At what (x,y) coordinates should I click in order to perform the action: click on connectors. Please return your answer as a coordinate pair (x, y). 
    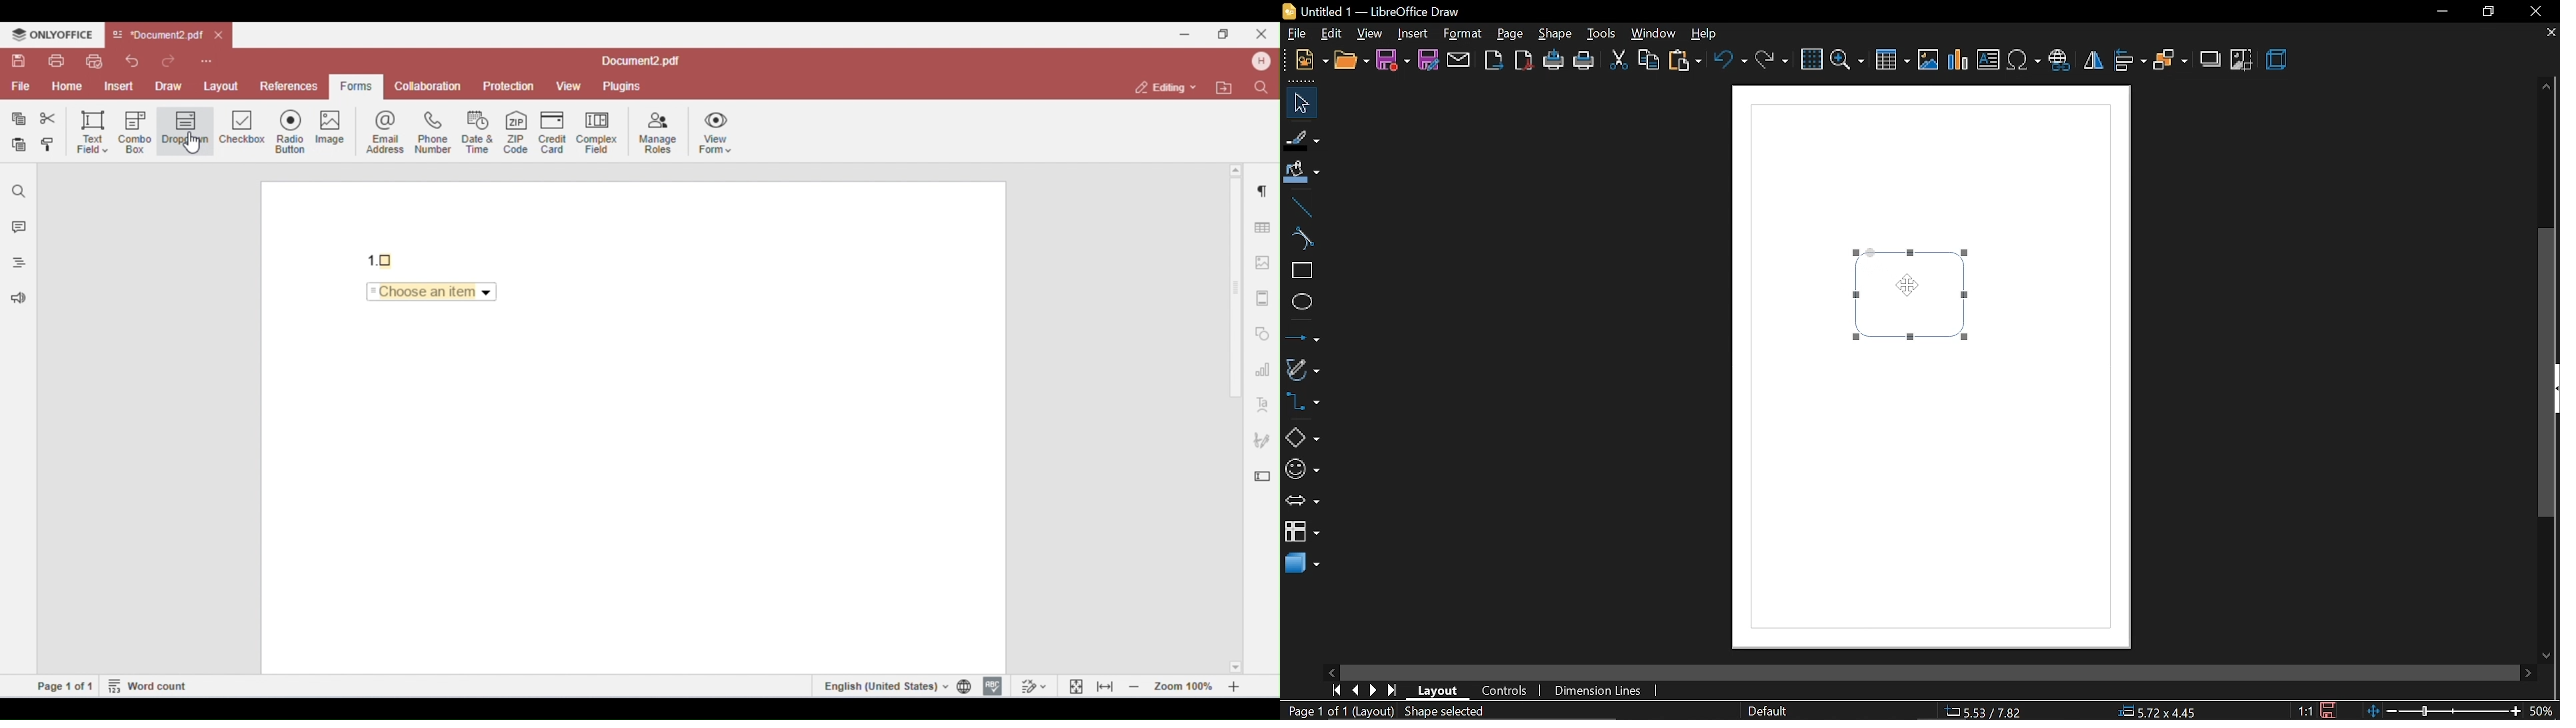
    Looking at the image, I should click on (1301, 401).